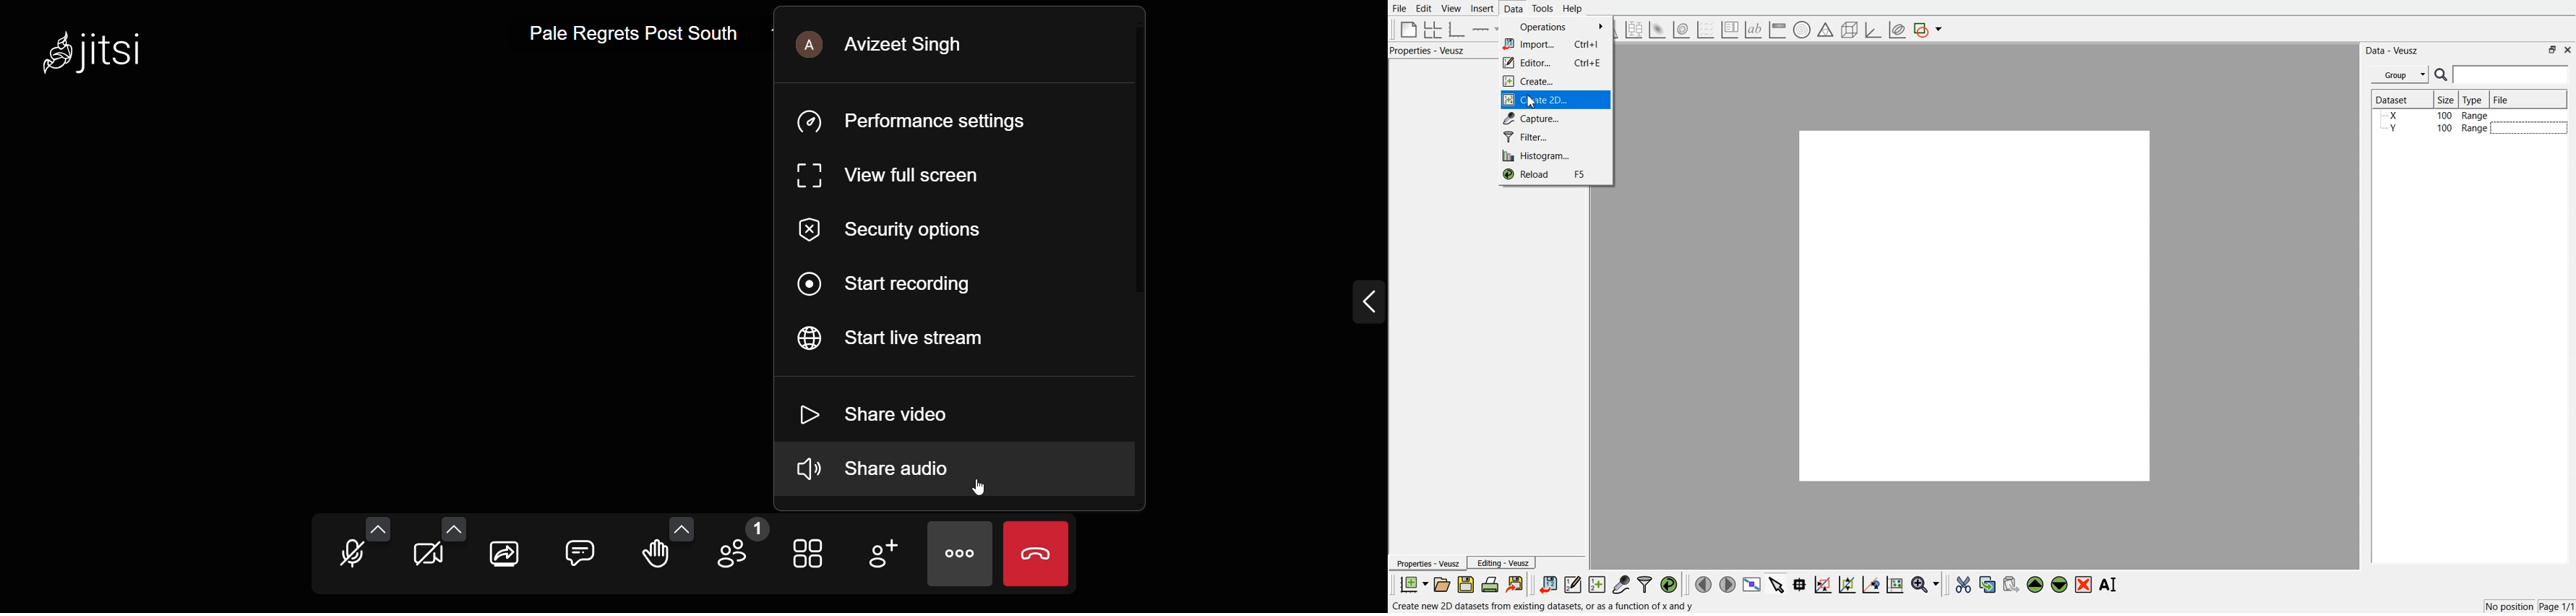  Describe the element at coordinates (1482, 8) in the screenshot. I see `Insert` at that location.